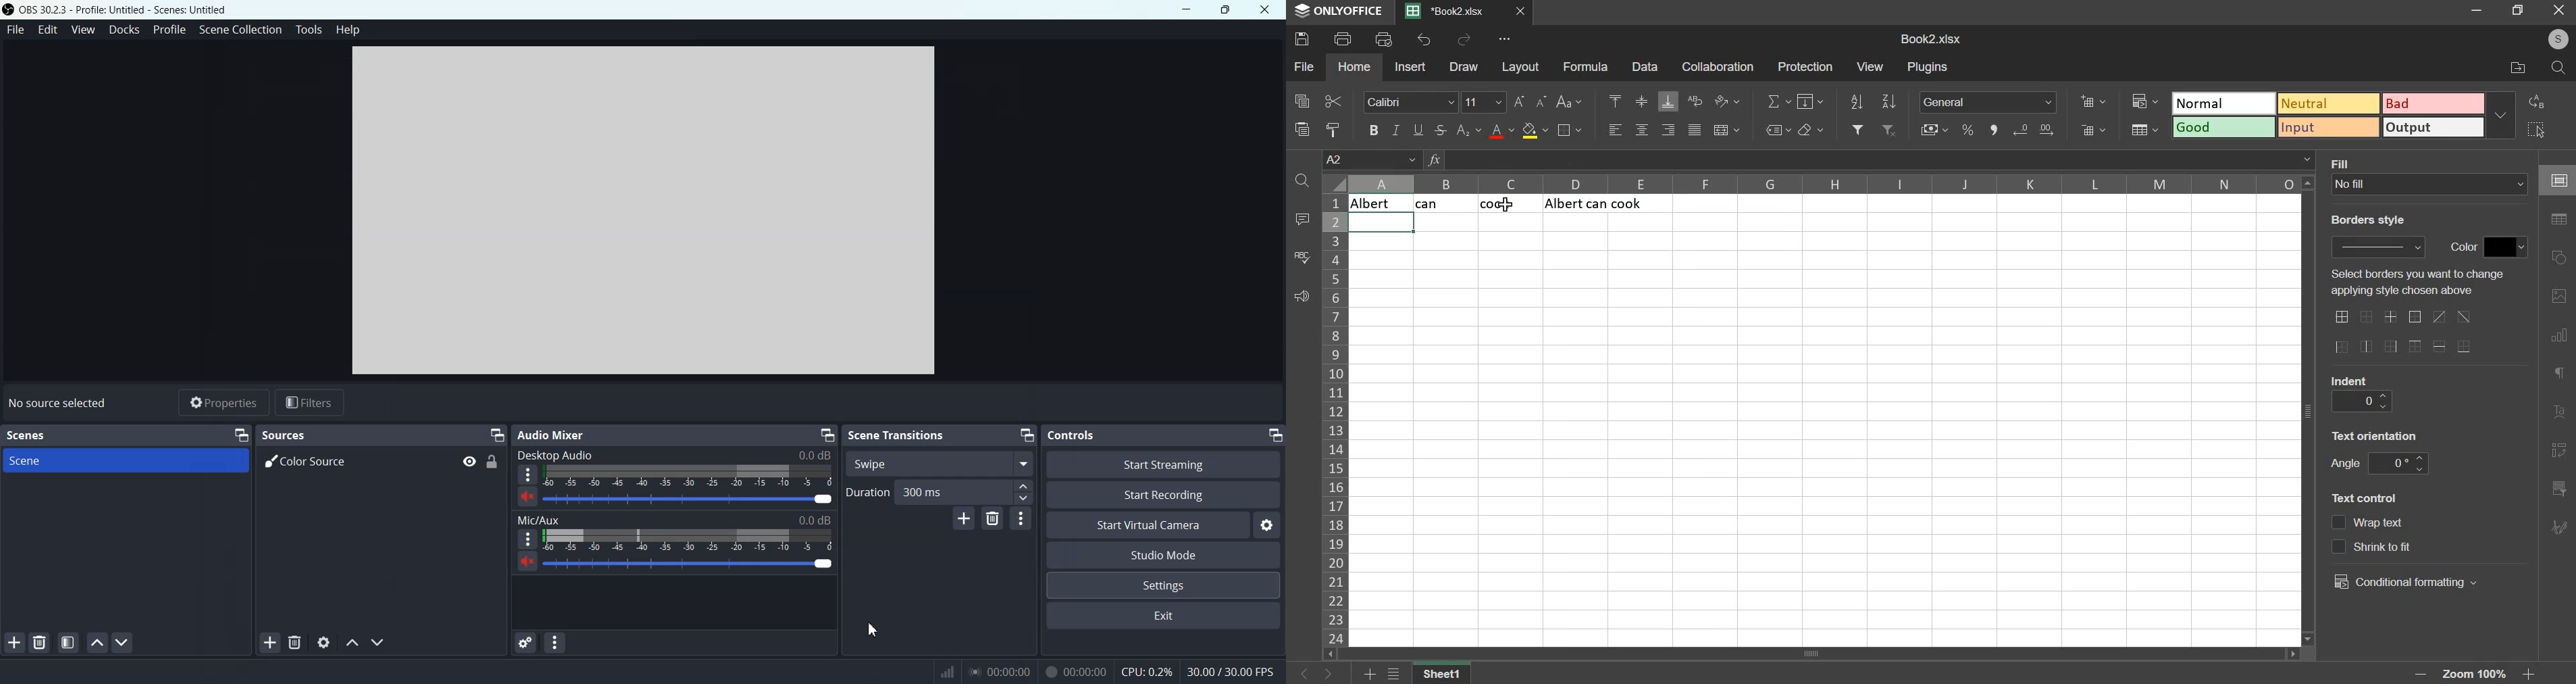  Describe the element at coordinates (124, 30) in the screenshot. I see `Docks` at that location.